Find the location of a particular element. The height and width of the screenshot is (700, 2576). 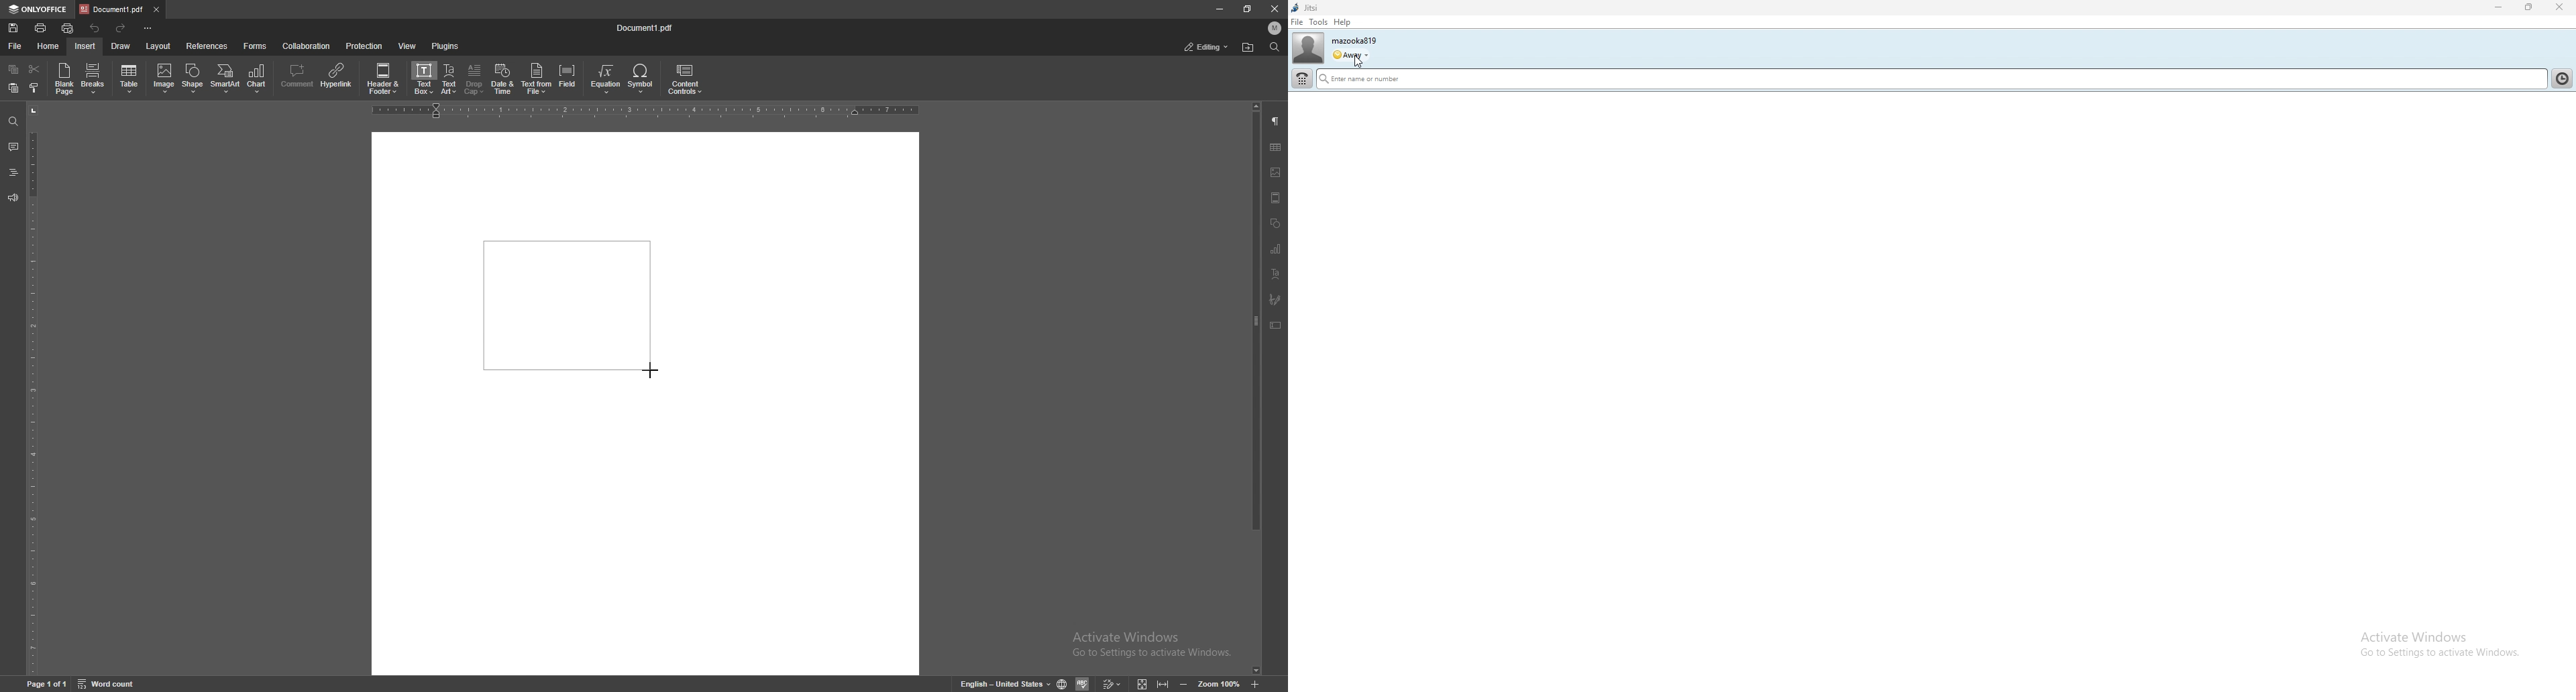

date and time is located at coordinates (502, 79).